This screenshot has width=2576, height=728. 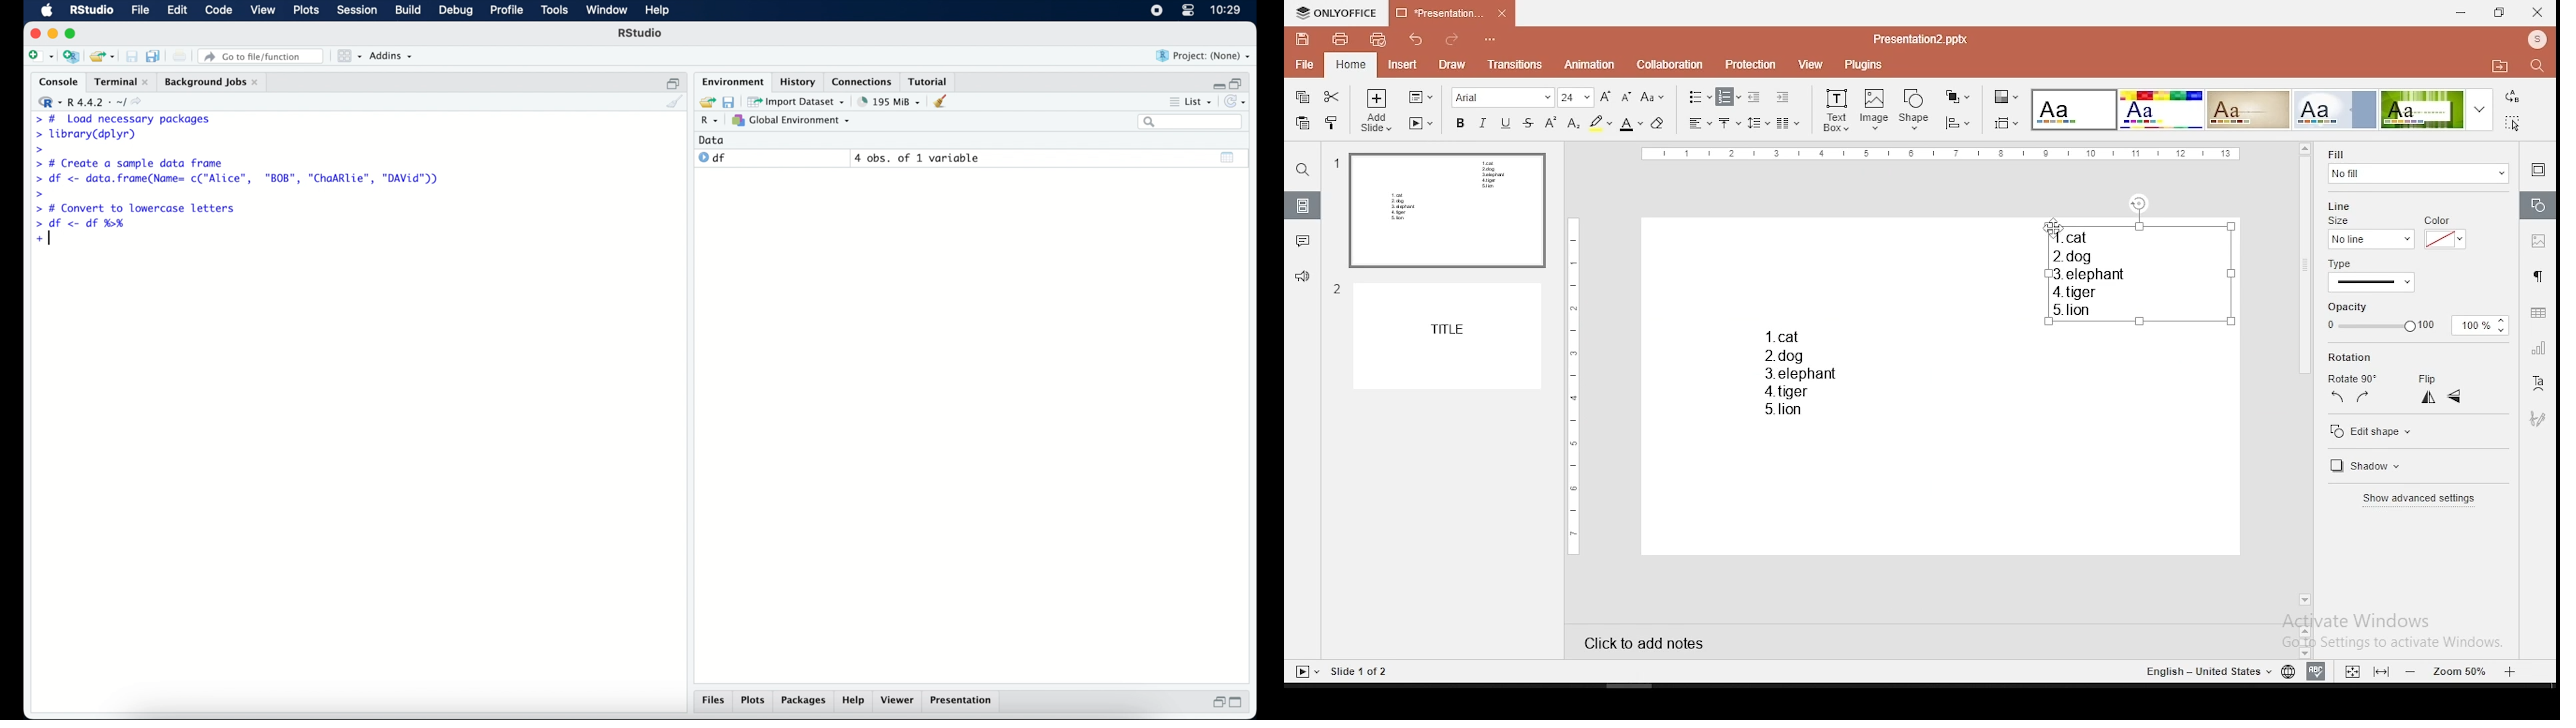 What do you see at coordinates (888, 101) in the screenshot?
I see `195 MB` at bounding box center [888, 101].